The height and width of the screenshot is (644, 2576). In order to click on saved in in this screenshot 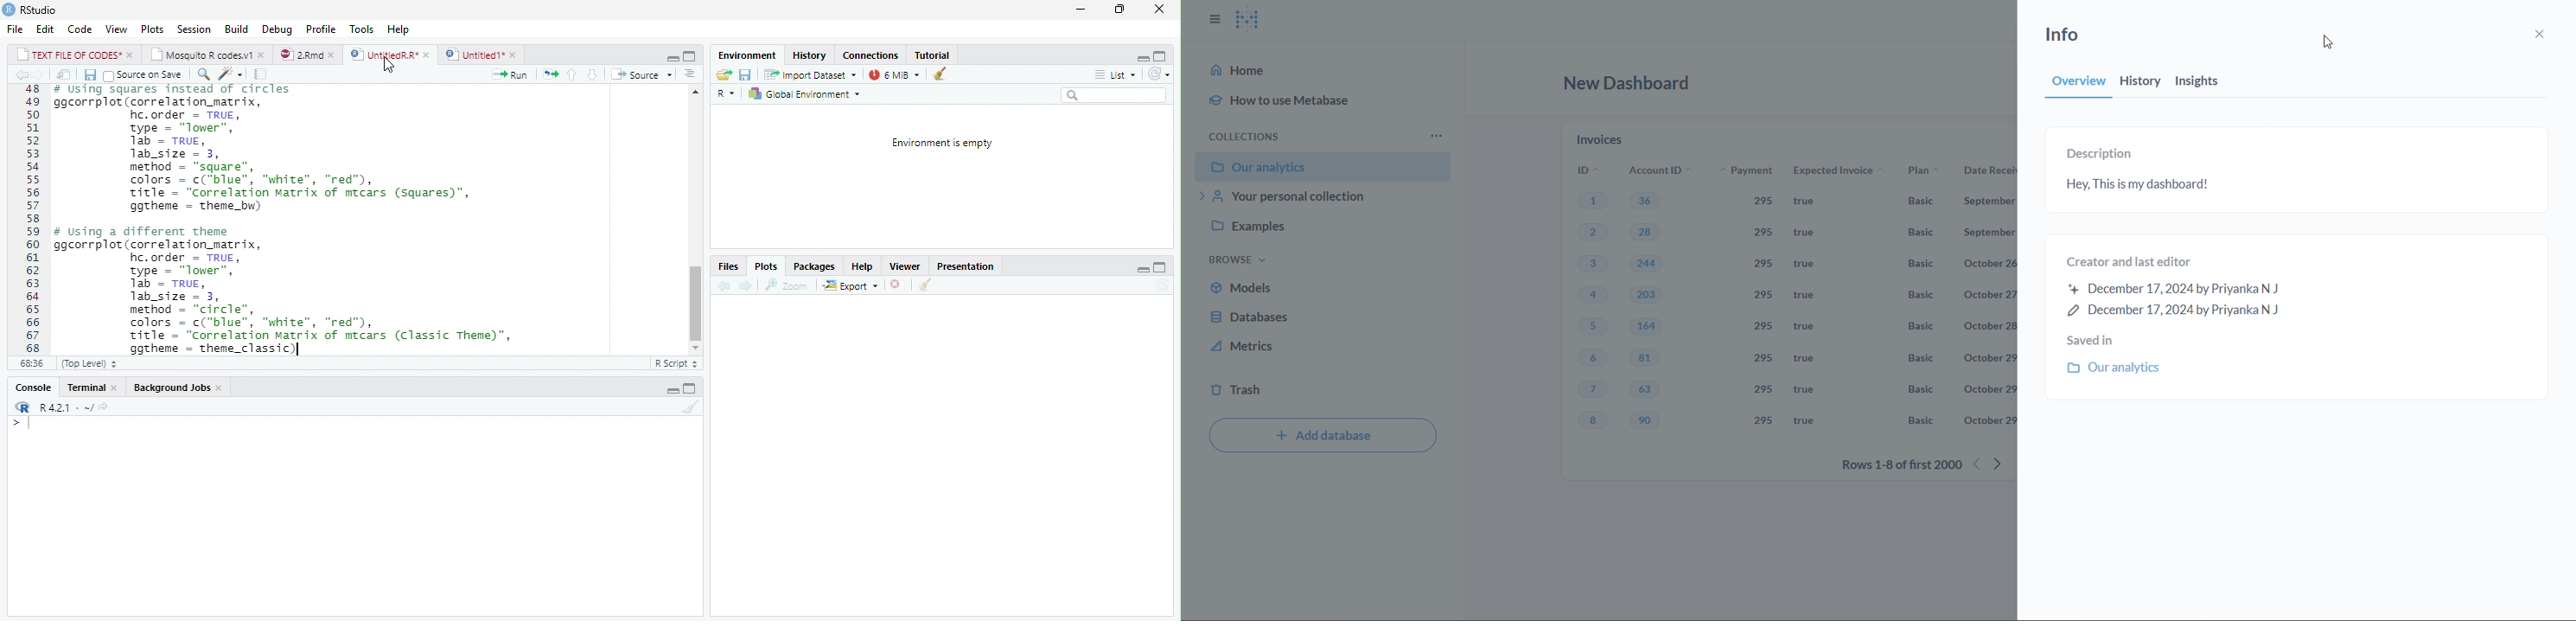, I will do `click(2113, 340)`.